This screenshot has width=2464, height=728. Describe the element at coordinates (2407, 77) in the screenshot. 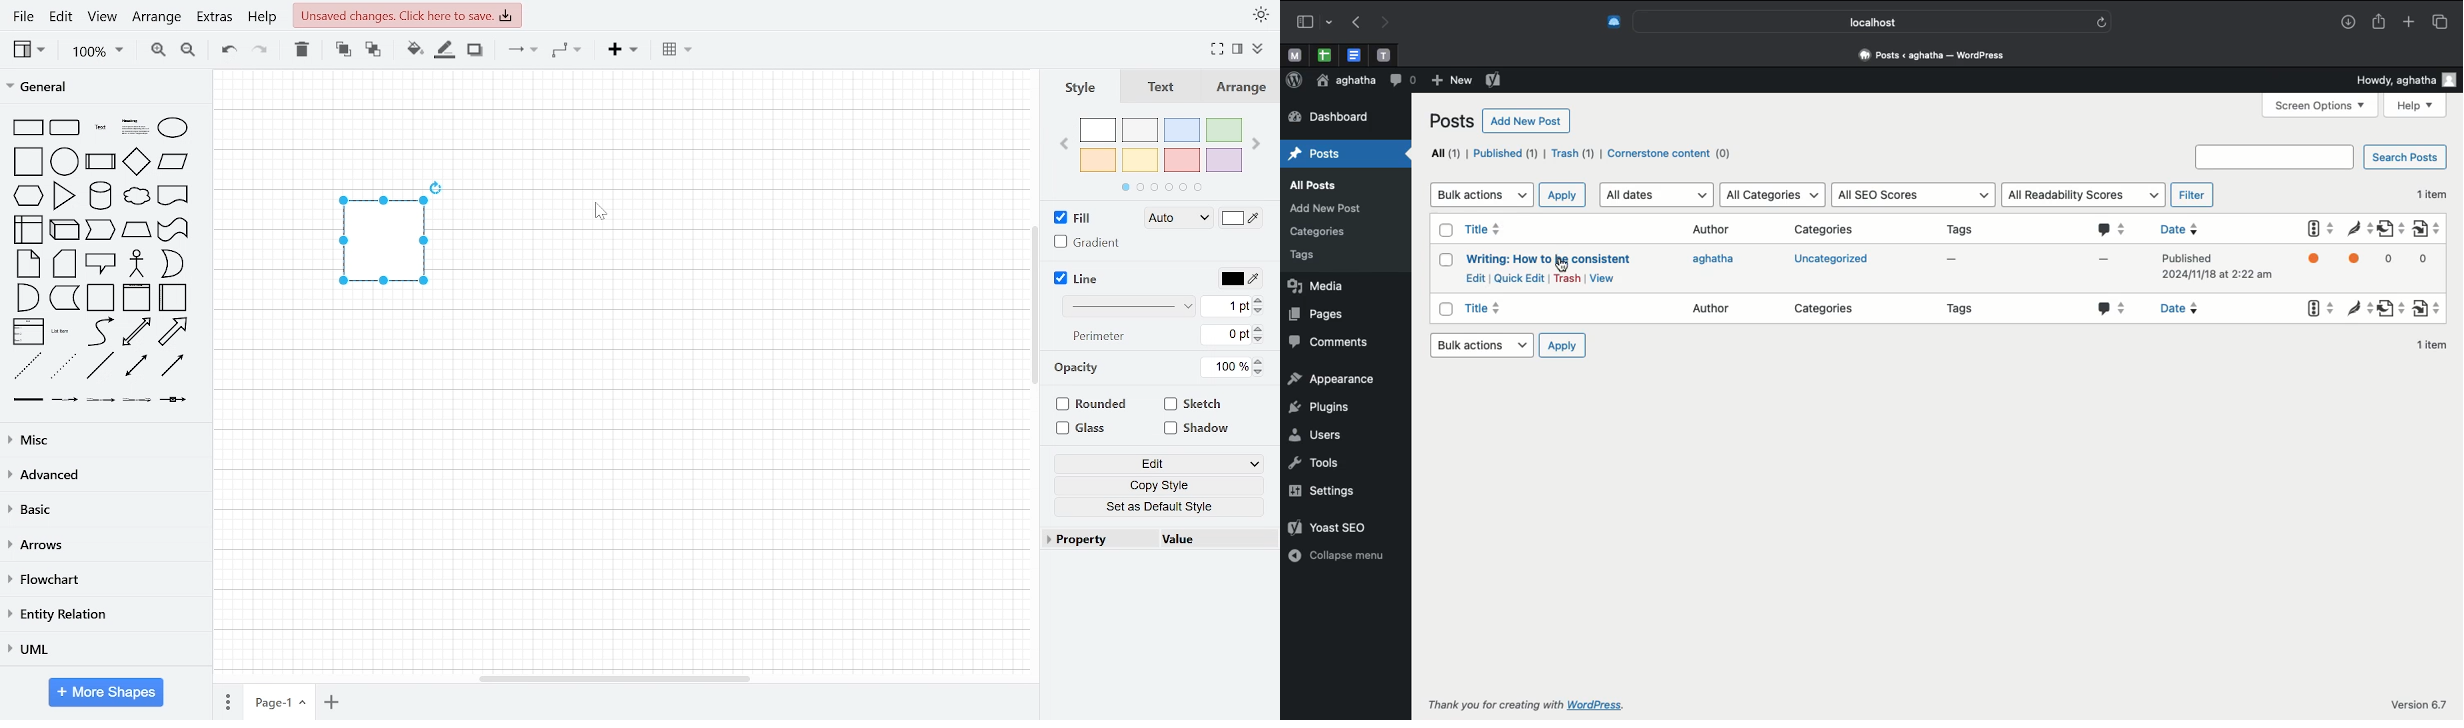

I see `Howdy, aghata` at that location.